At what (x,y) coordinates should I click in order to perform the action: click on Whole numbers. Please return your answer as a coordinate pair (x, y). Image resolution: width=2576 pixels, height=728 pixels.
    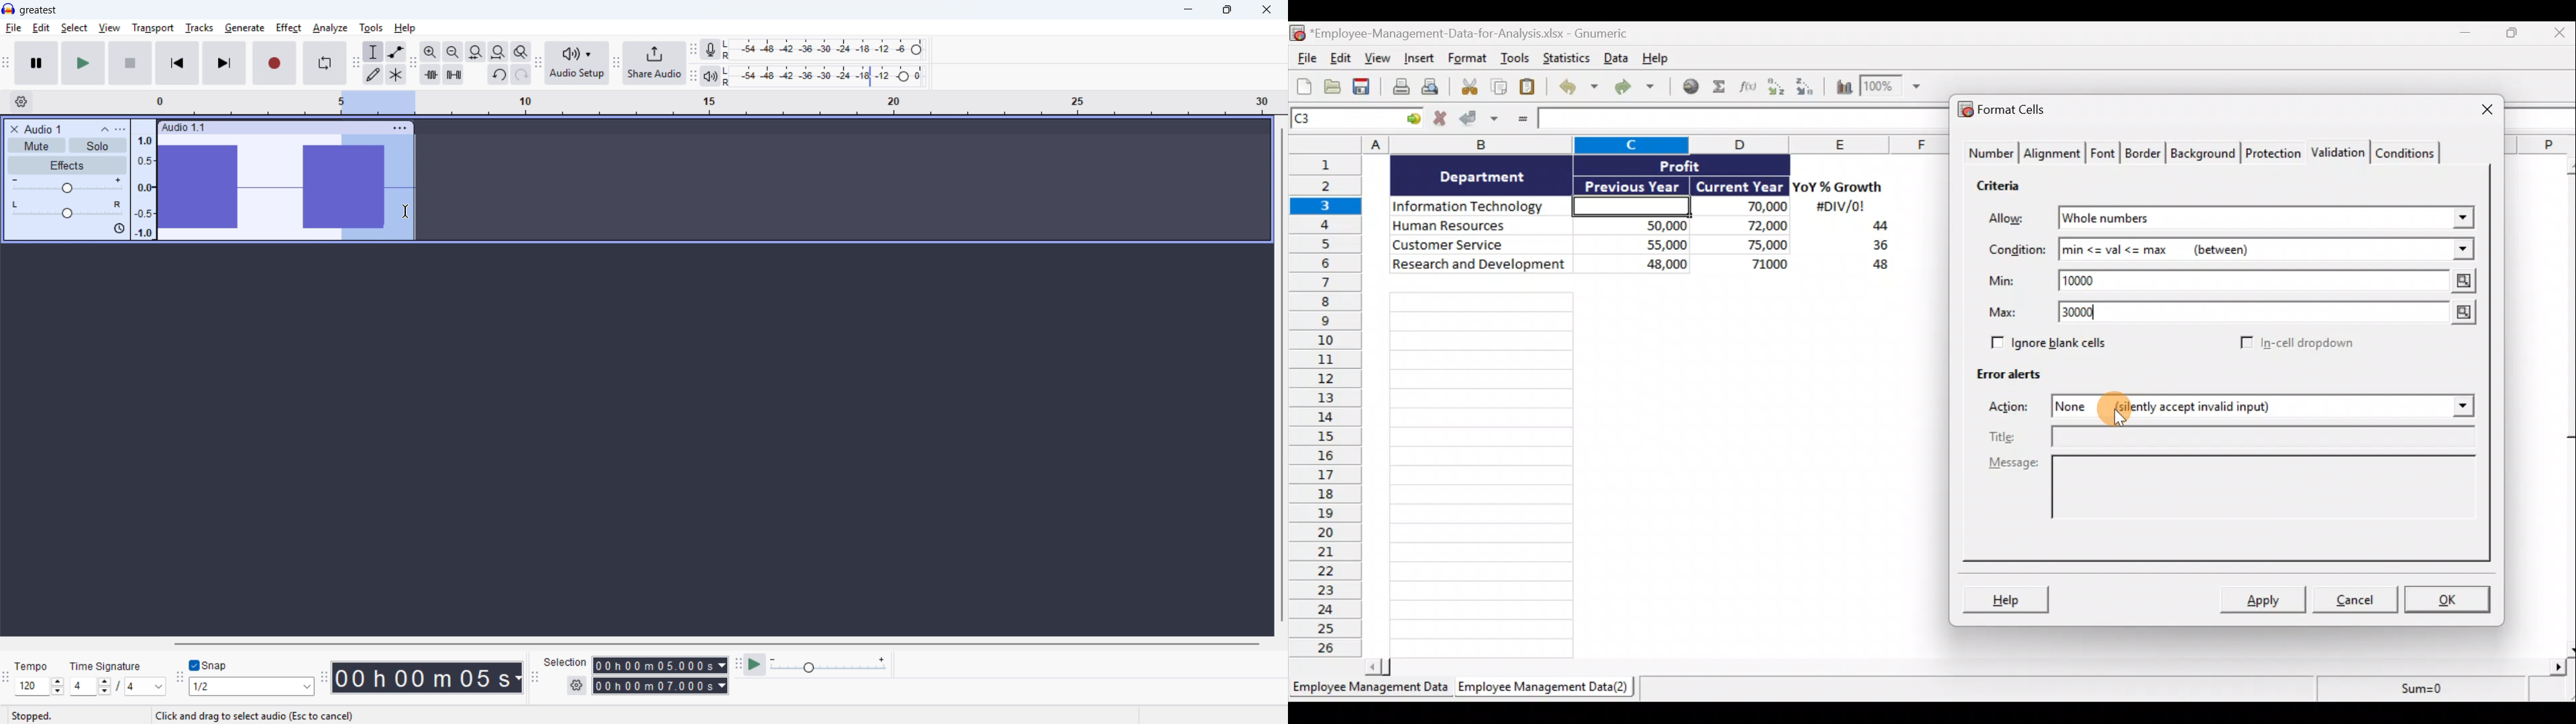
    Looking at the image, I should click on (2188, 219).